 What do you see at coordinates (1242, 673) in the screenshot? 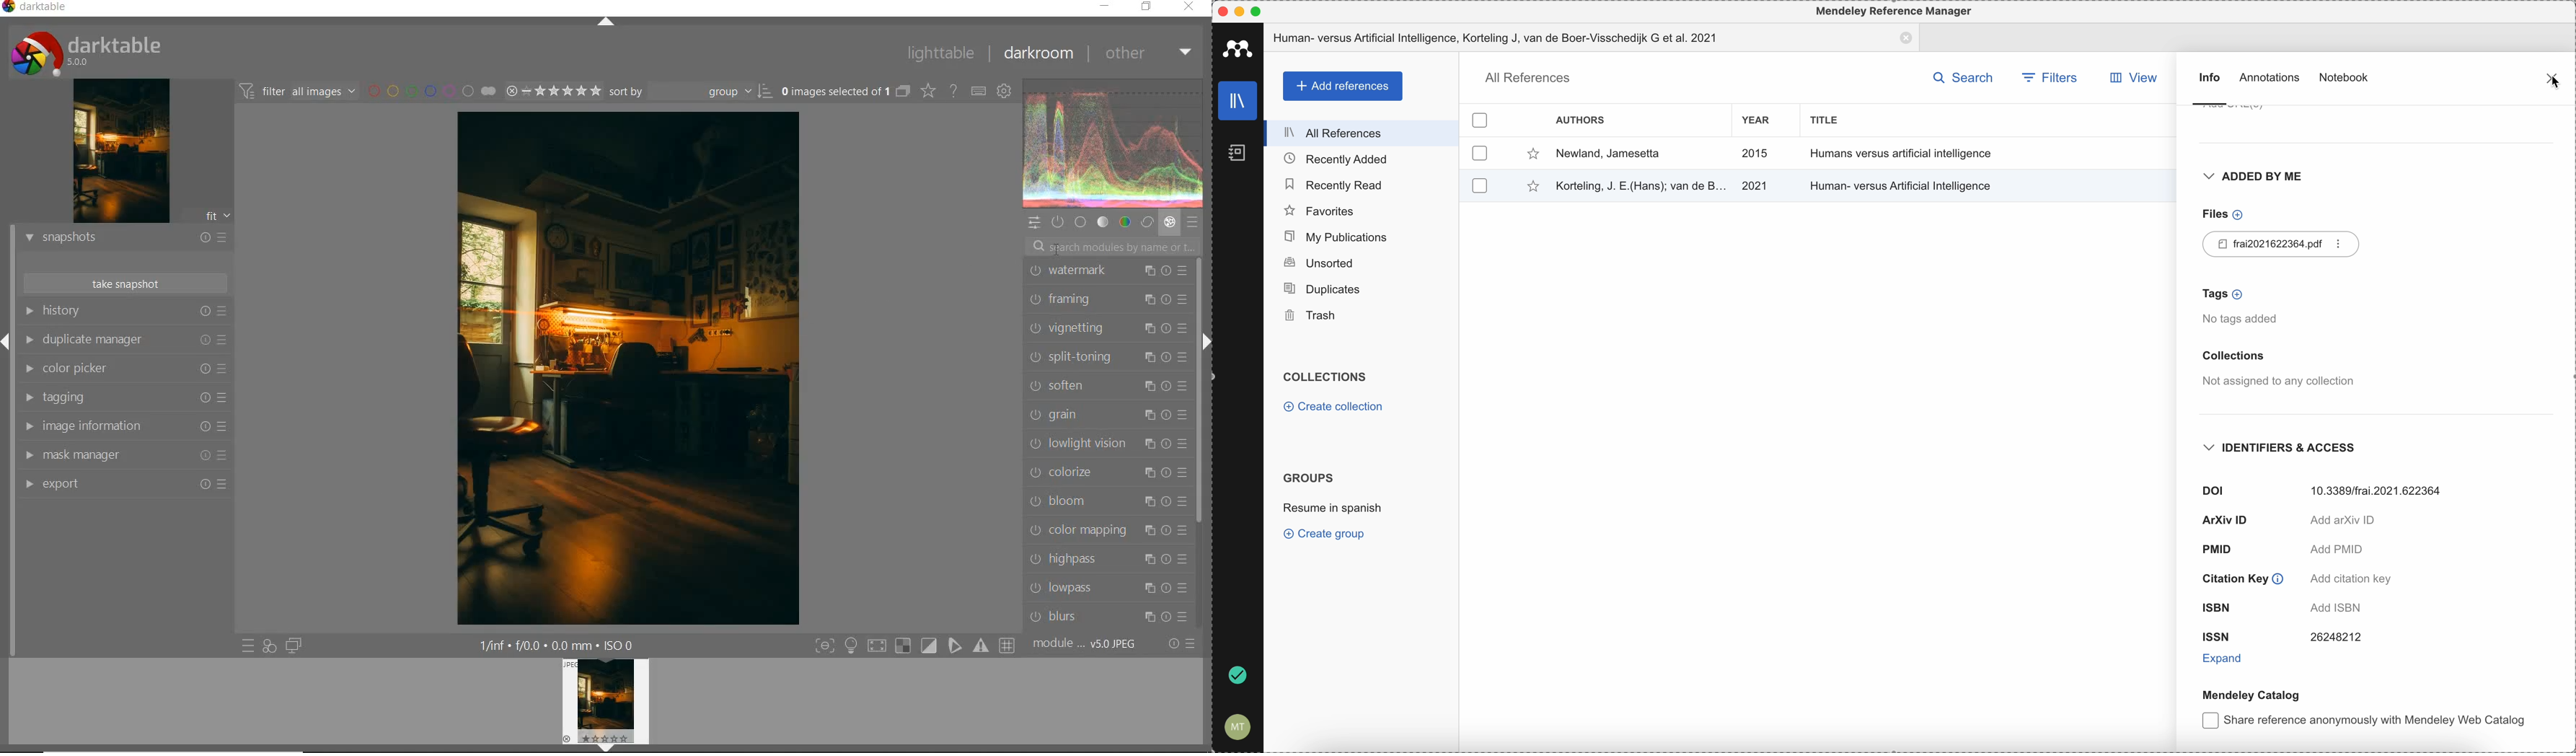
I see `last sync` at bounding box center [1242, 673].